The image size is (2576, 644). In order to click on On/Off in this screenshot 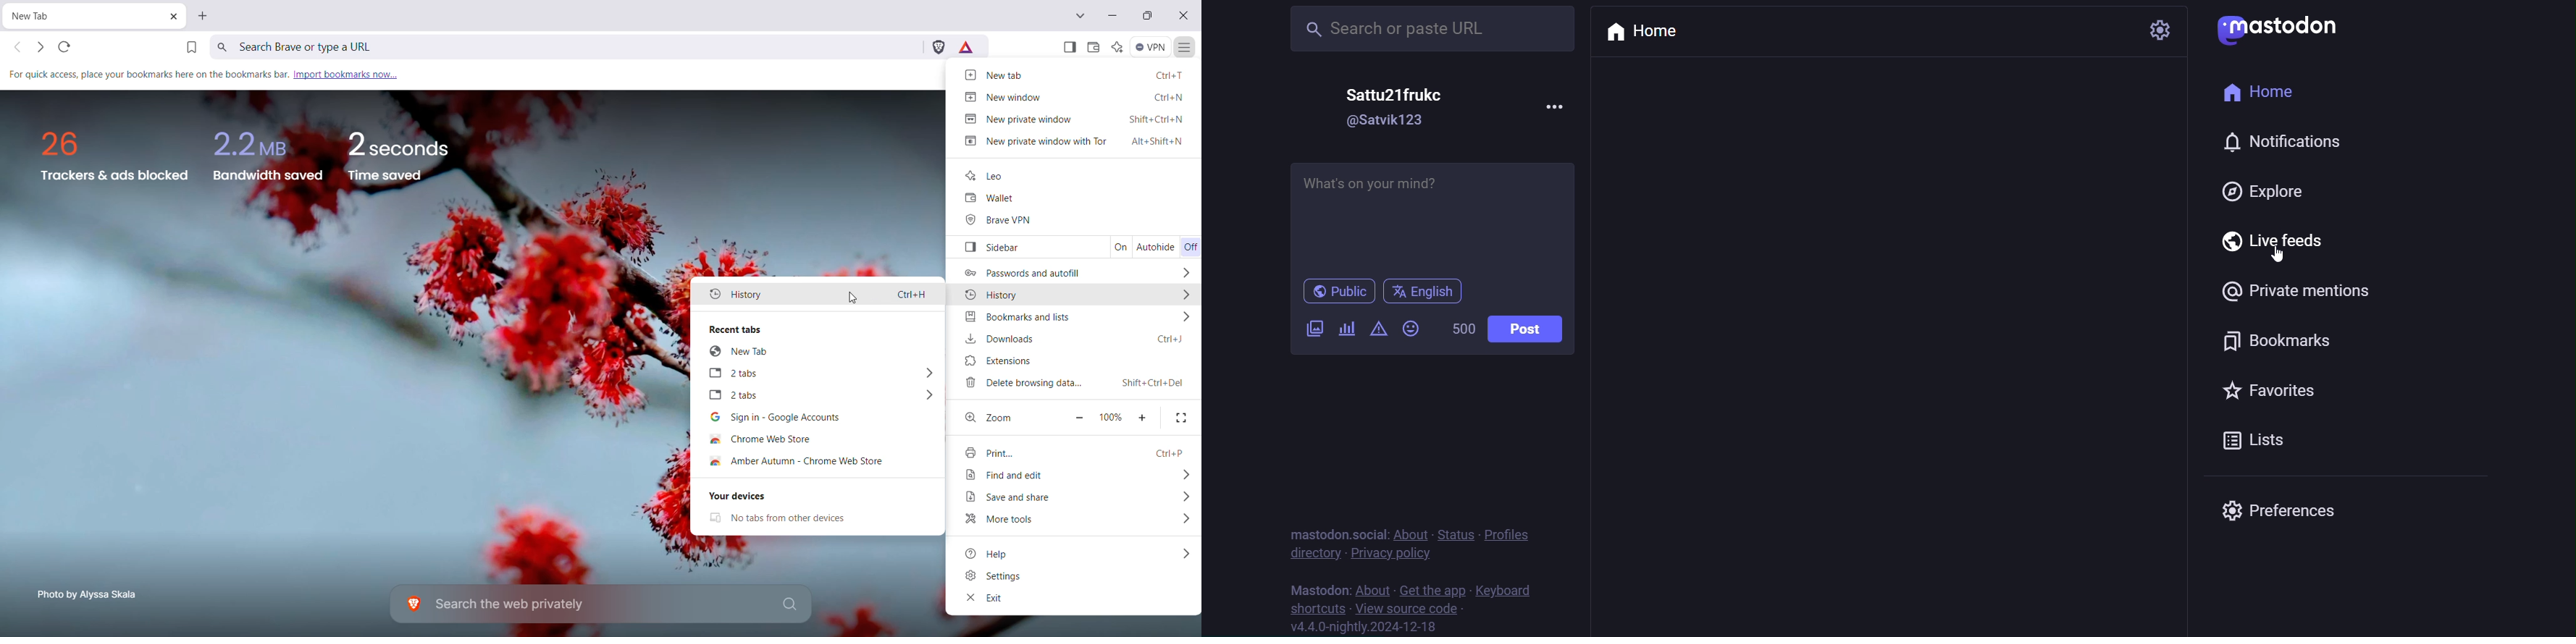, I will do `click(1191, 246)`.